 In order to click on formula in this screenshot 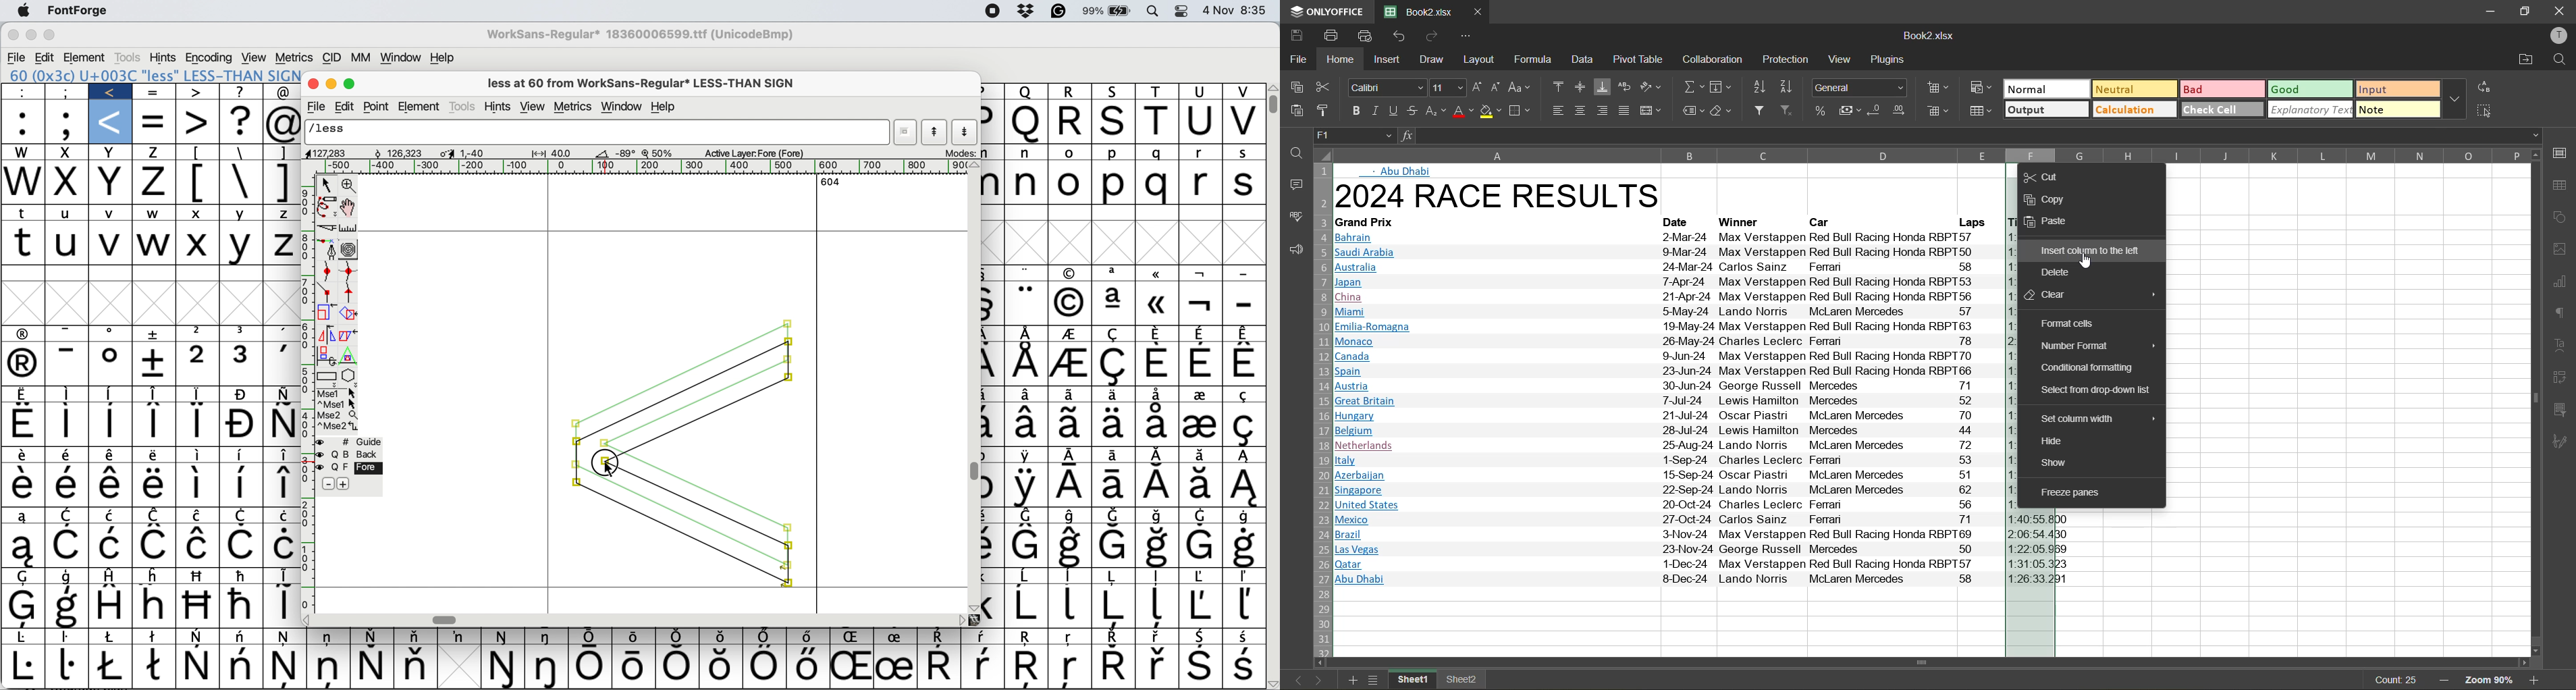, I will do `click(1534, 60)`.